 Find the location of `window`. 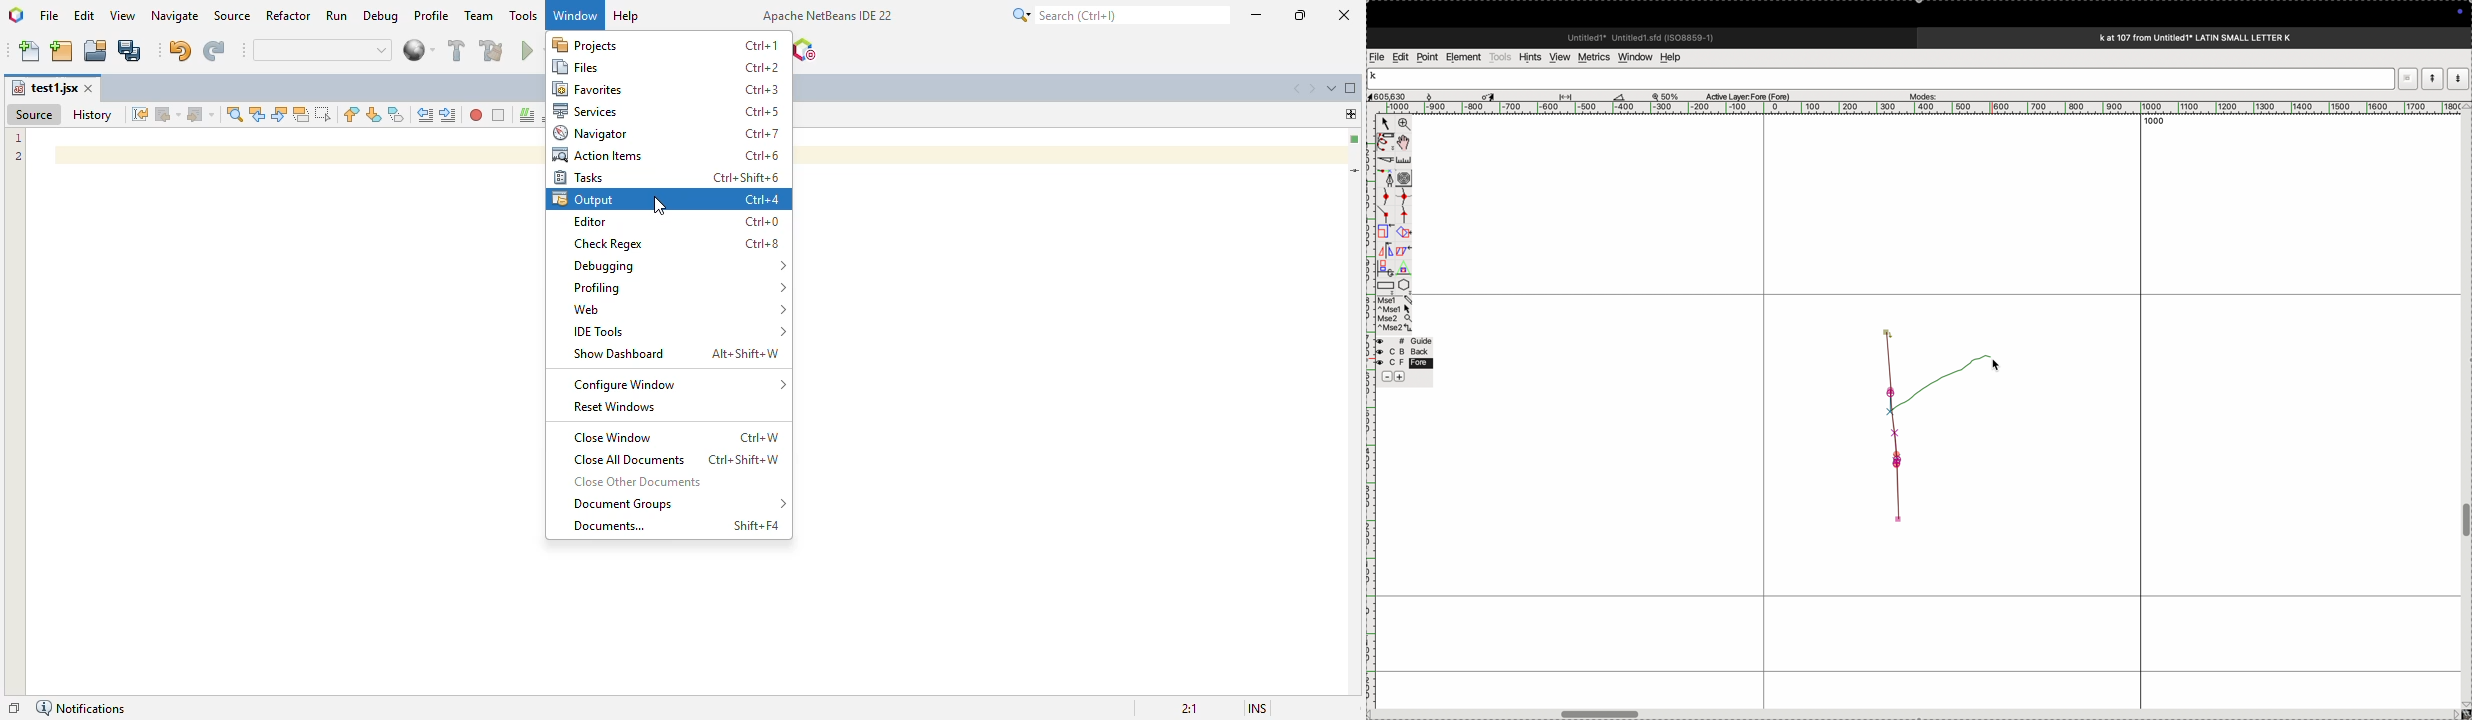

window is located at coordinates (1633, 56).